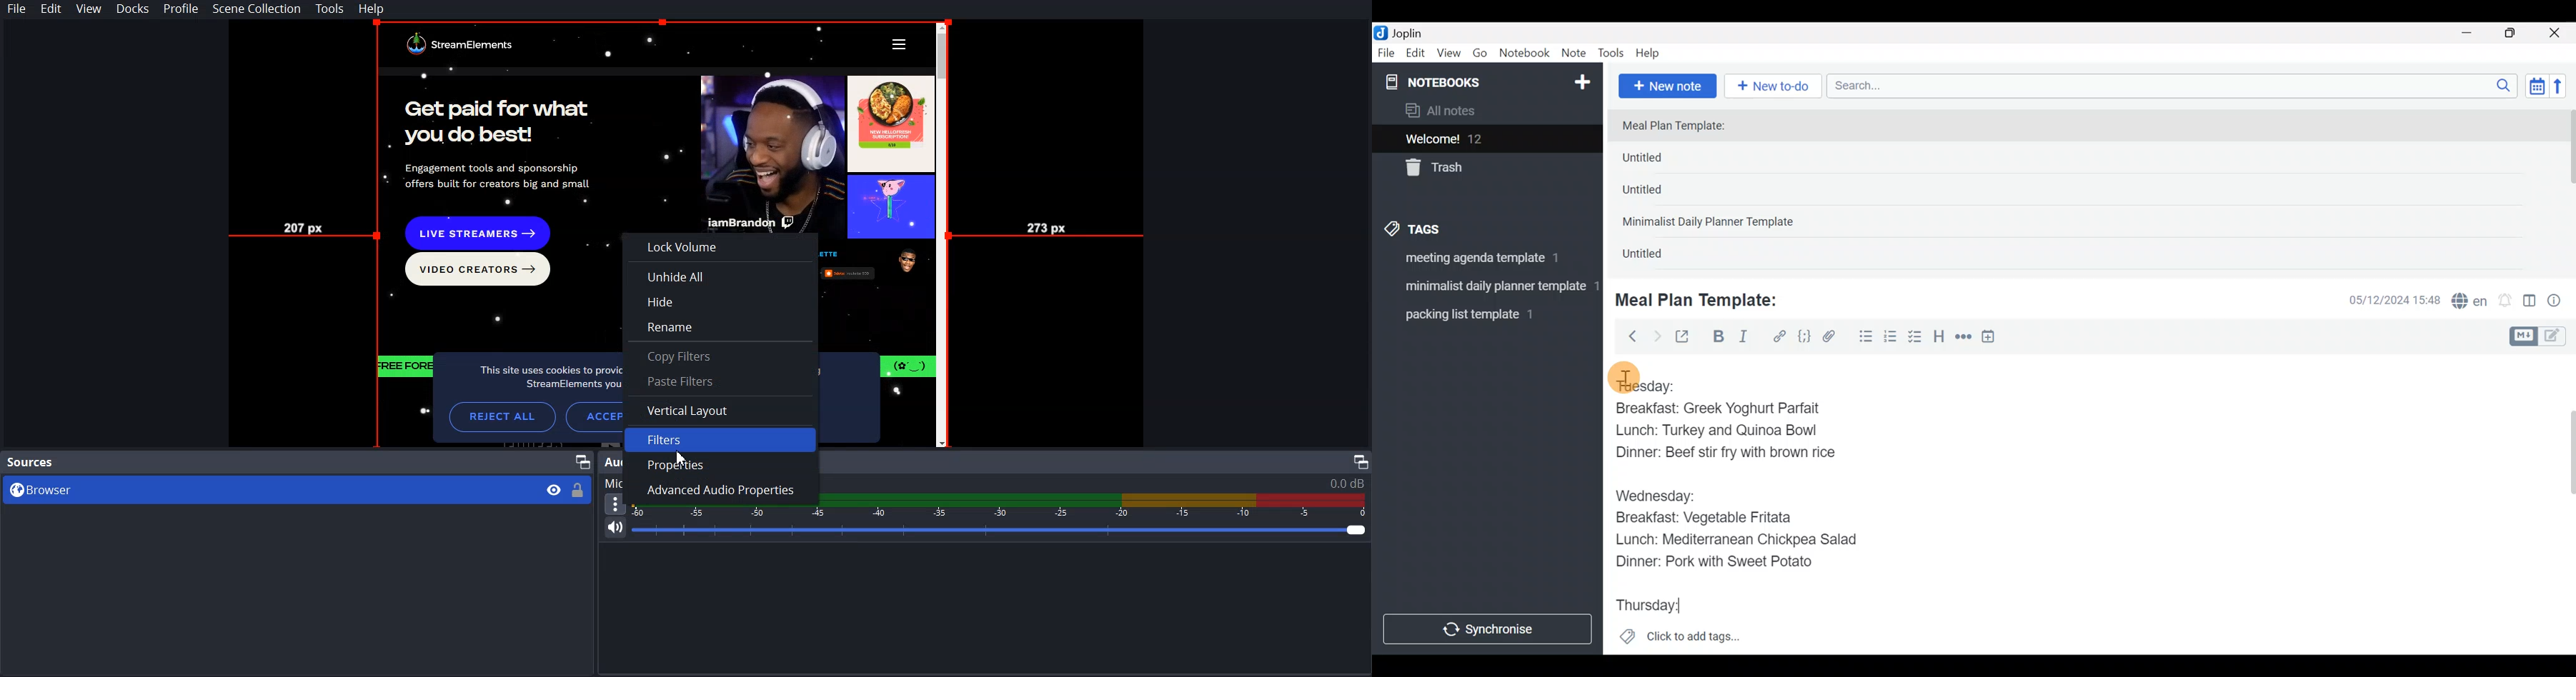 The width and height of the screenshot is (2576, 700). I want to click on Volume Adjuster, so click(1002, 529).